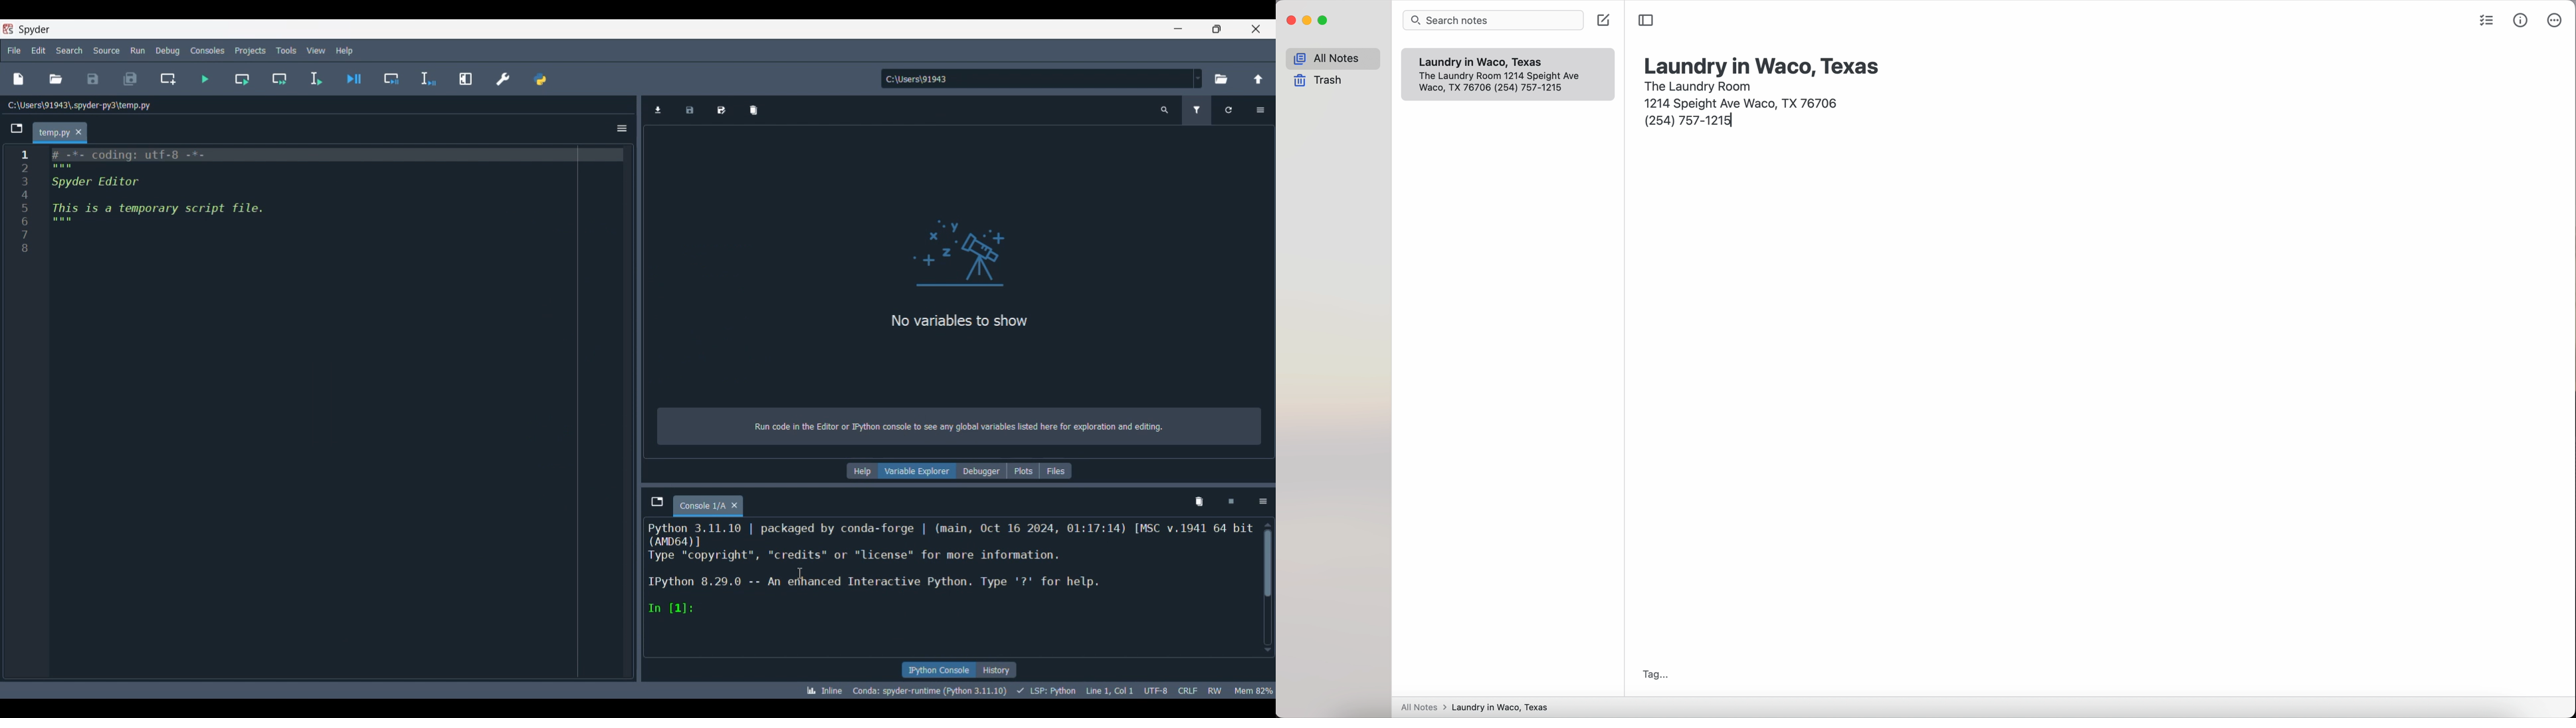 Image resolution: width=2576 pixels, height=728 pixels. I want to click on trash, so click(1321, 82).